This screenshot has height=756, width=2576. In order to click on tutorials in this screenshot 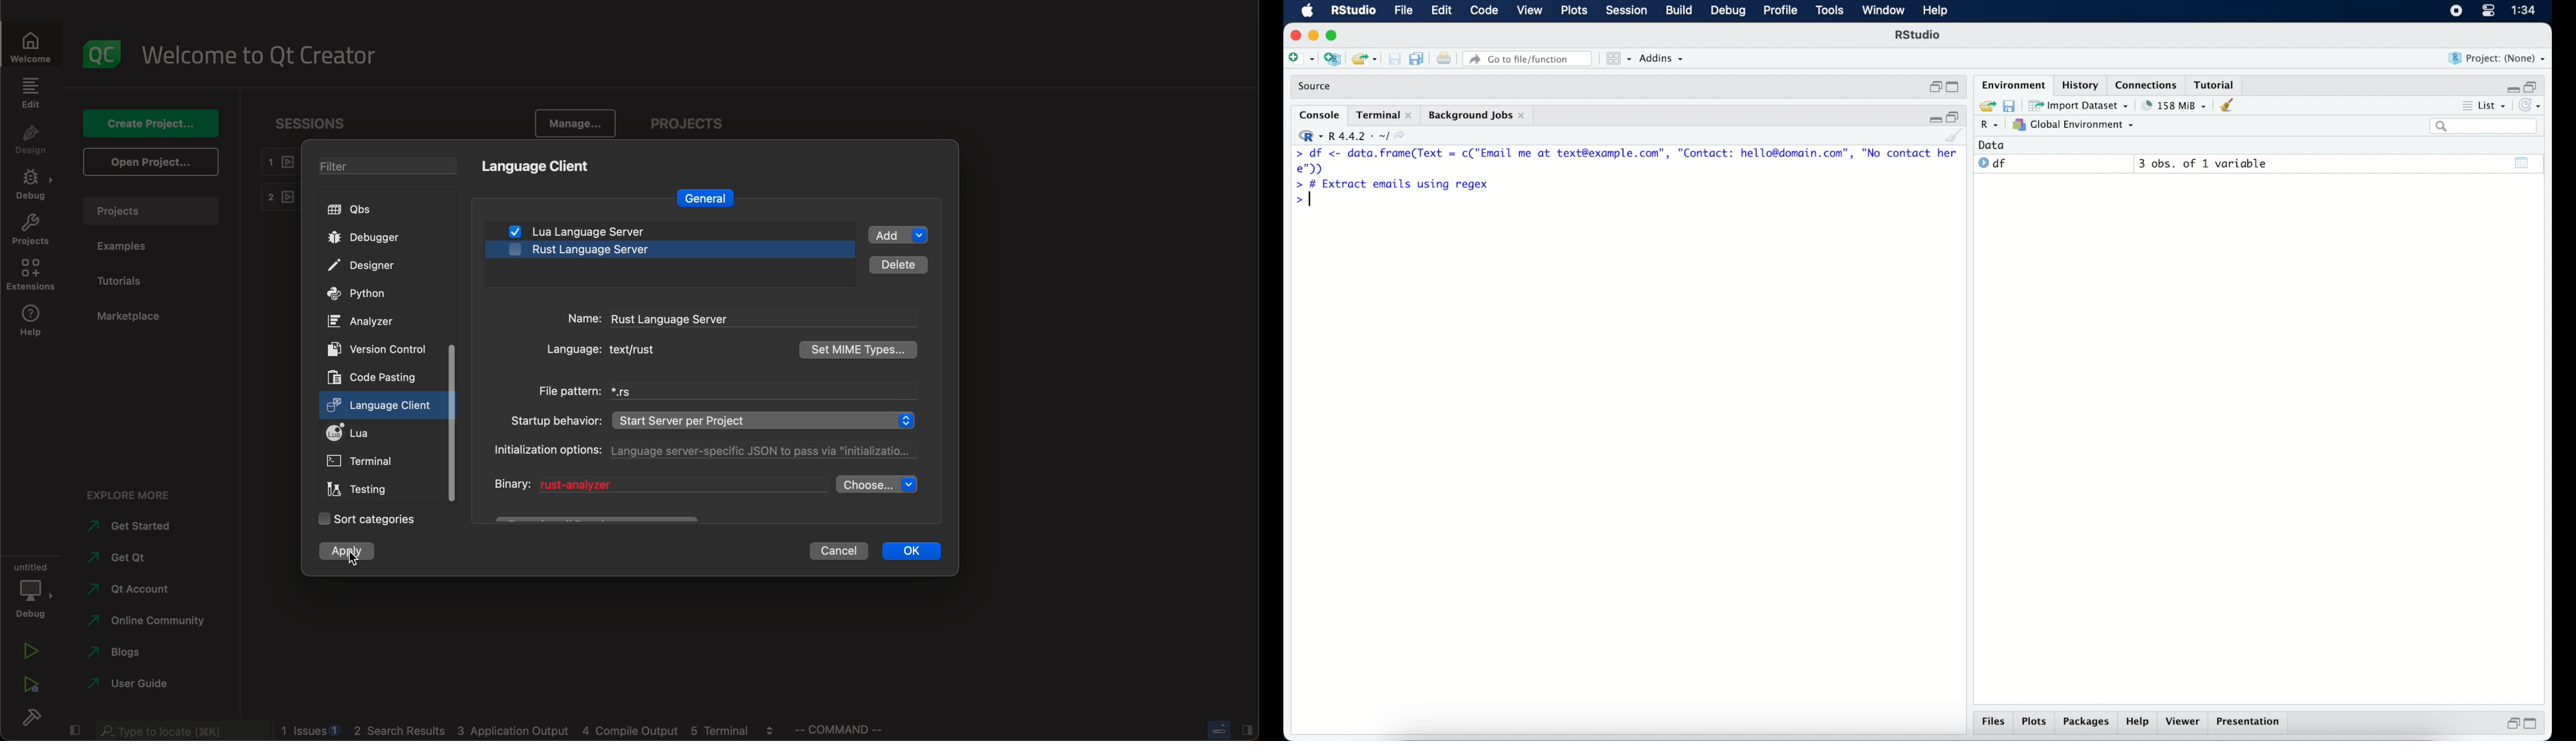, I will do `click(122, 280)`.